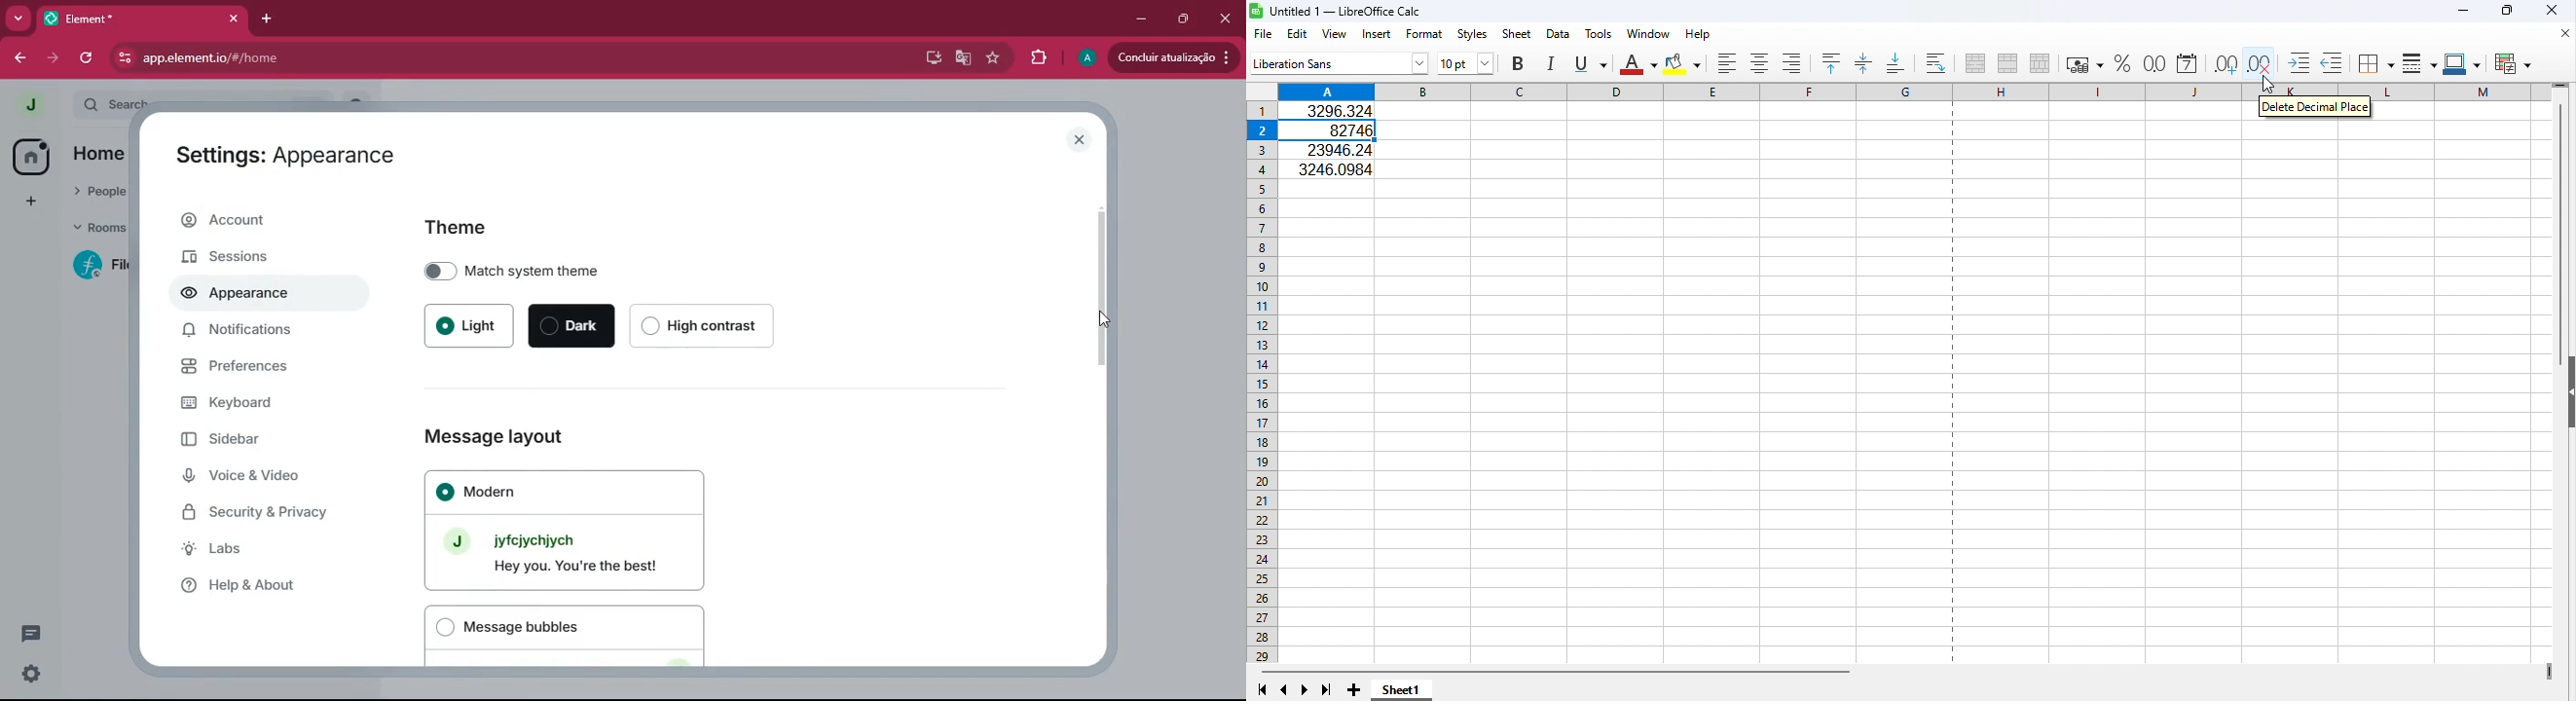 Image resolution: width=2576 pixels, height=728 pixels. Describe the element at coordinates (128, 17) in the screenshot. I see `Element*` at that location.